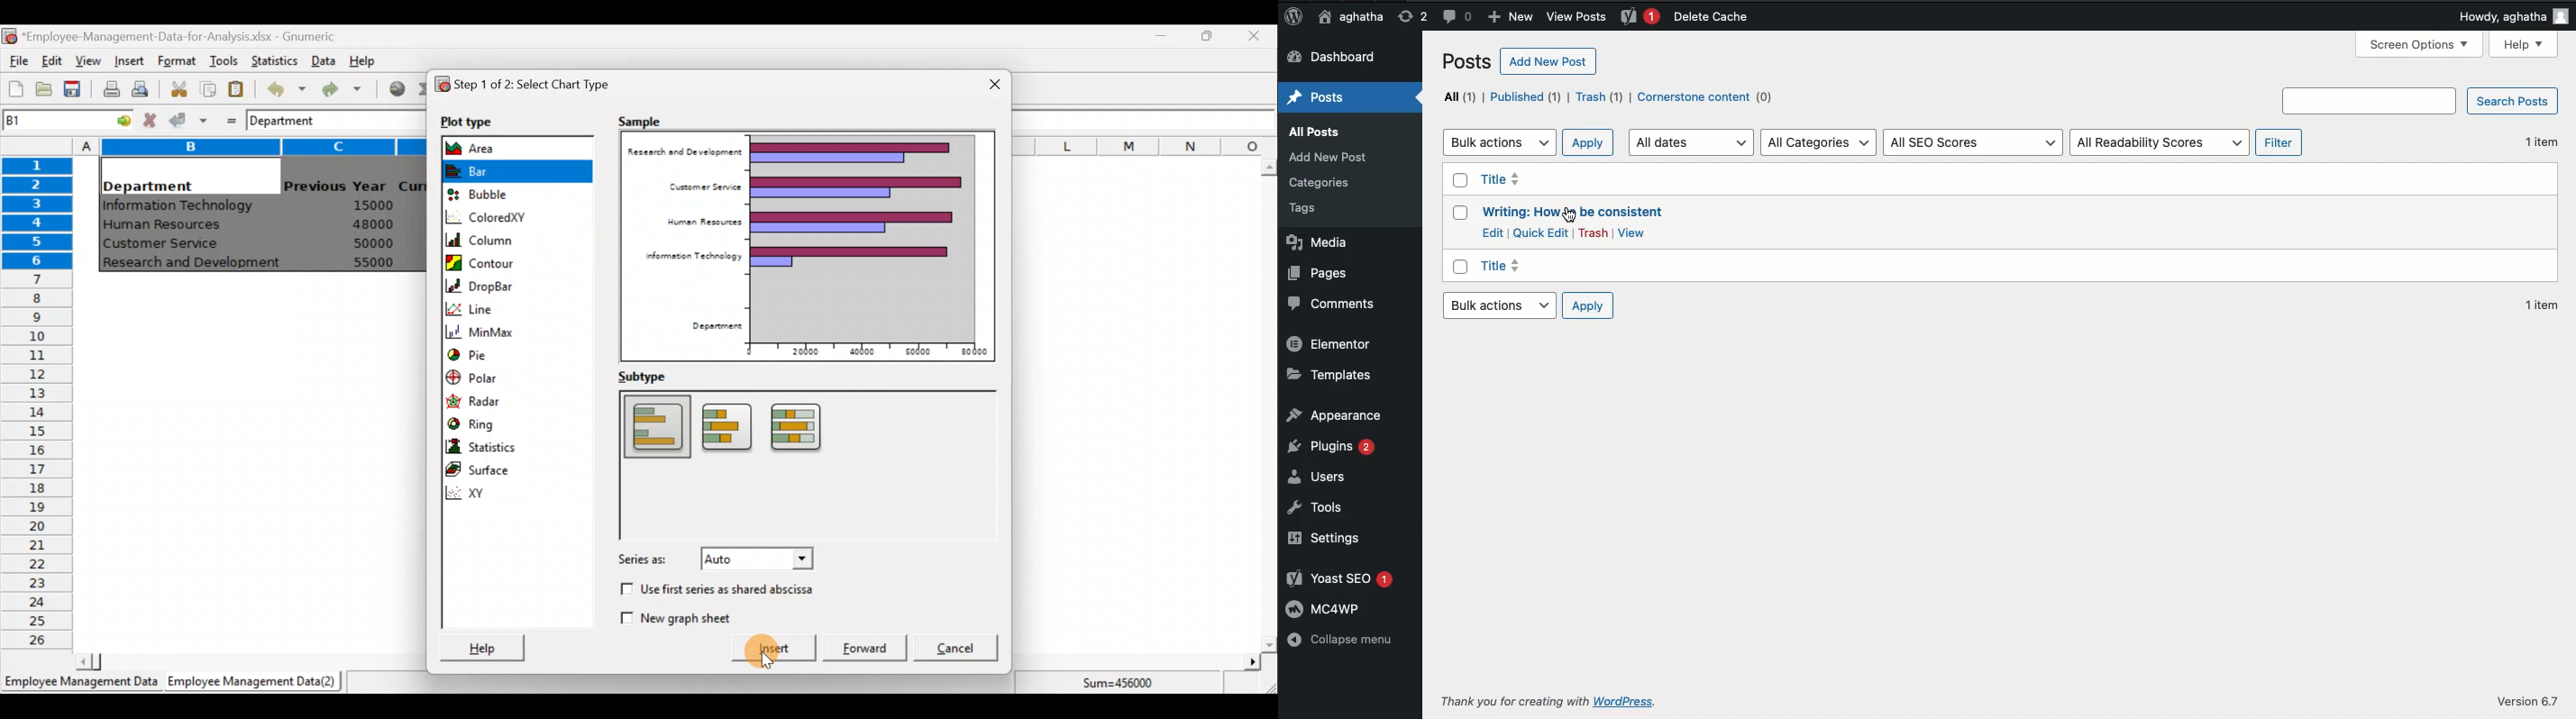 The width and height of the screenshot is (2576, 728). What do you see at coordinates (491, 147) in the screenshot?
I see `Area` at bounding box center [491, 147].